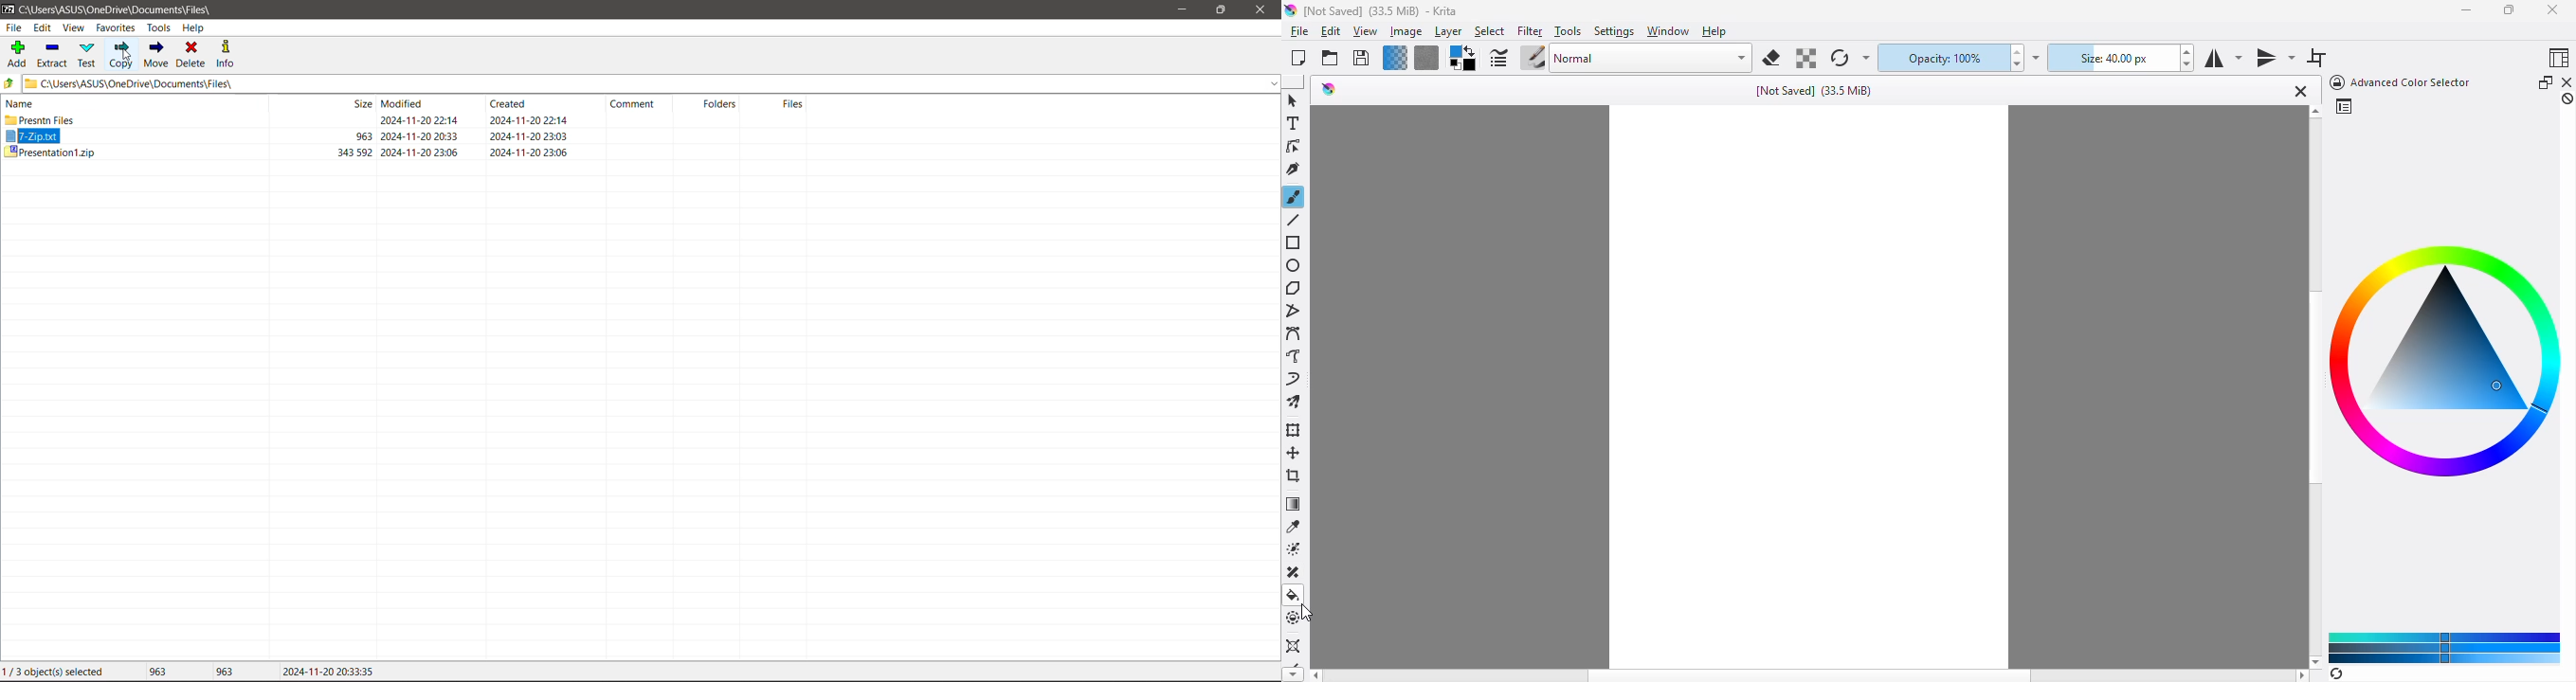  I want to click on refresh, so click(2336, 673).